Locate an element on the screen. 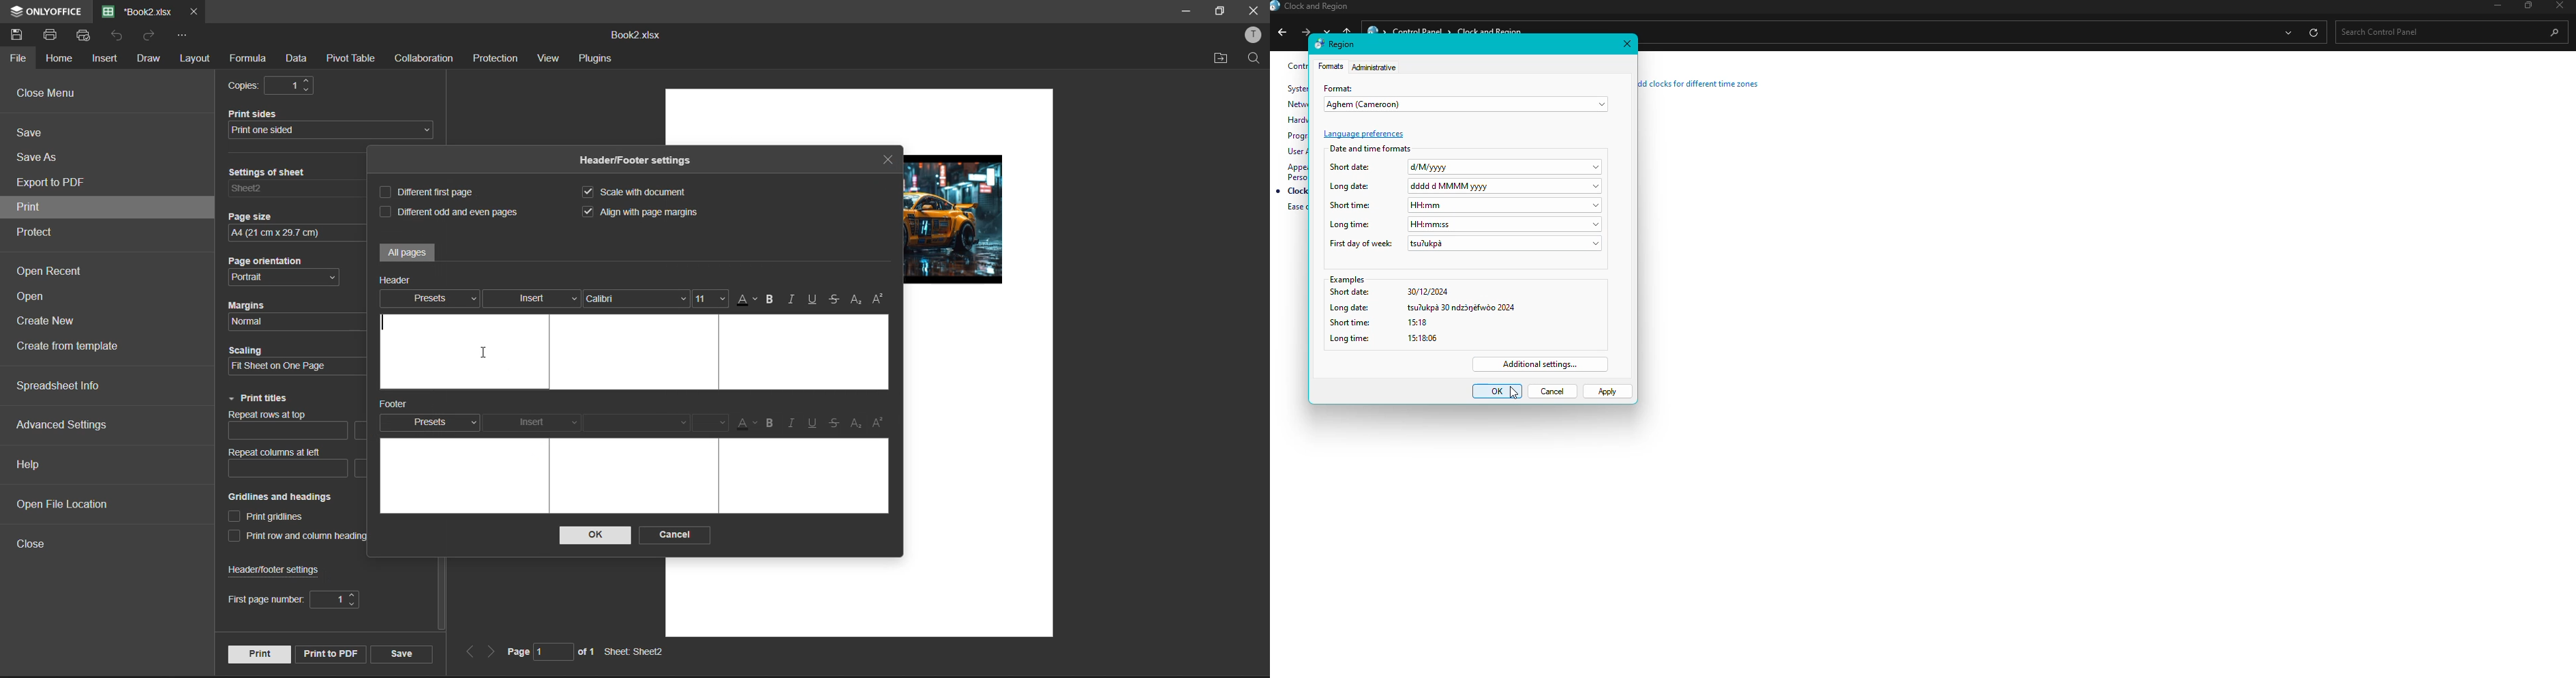 The image size is (2576, 700). up is located at coordinates (1348, 29).